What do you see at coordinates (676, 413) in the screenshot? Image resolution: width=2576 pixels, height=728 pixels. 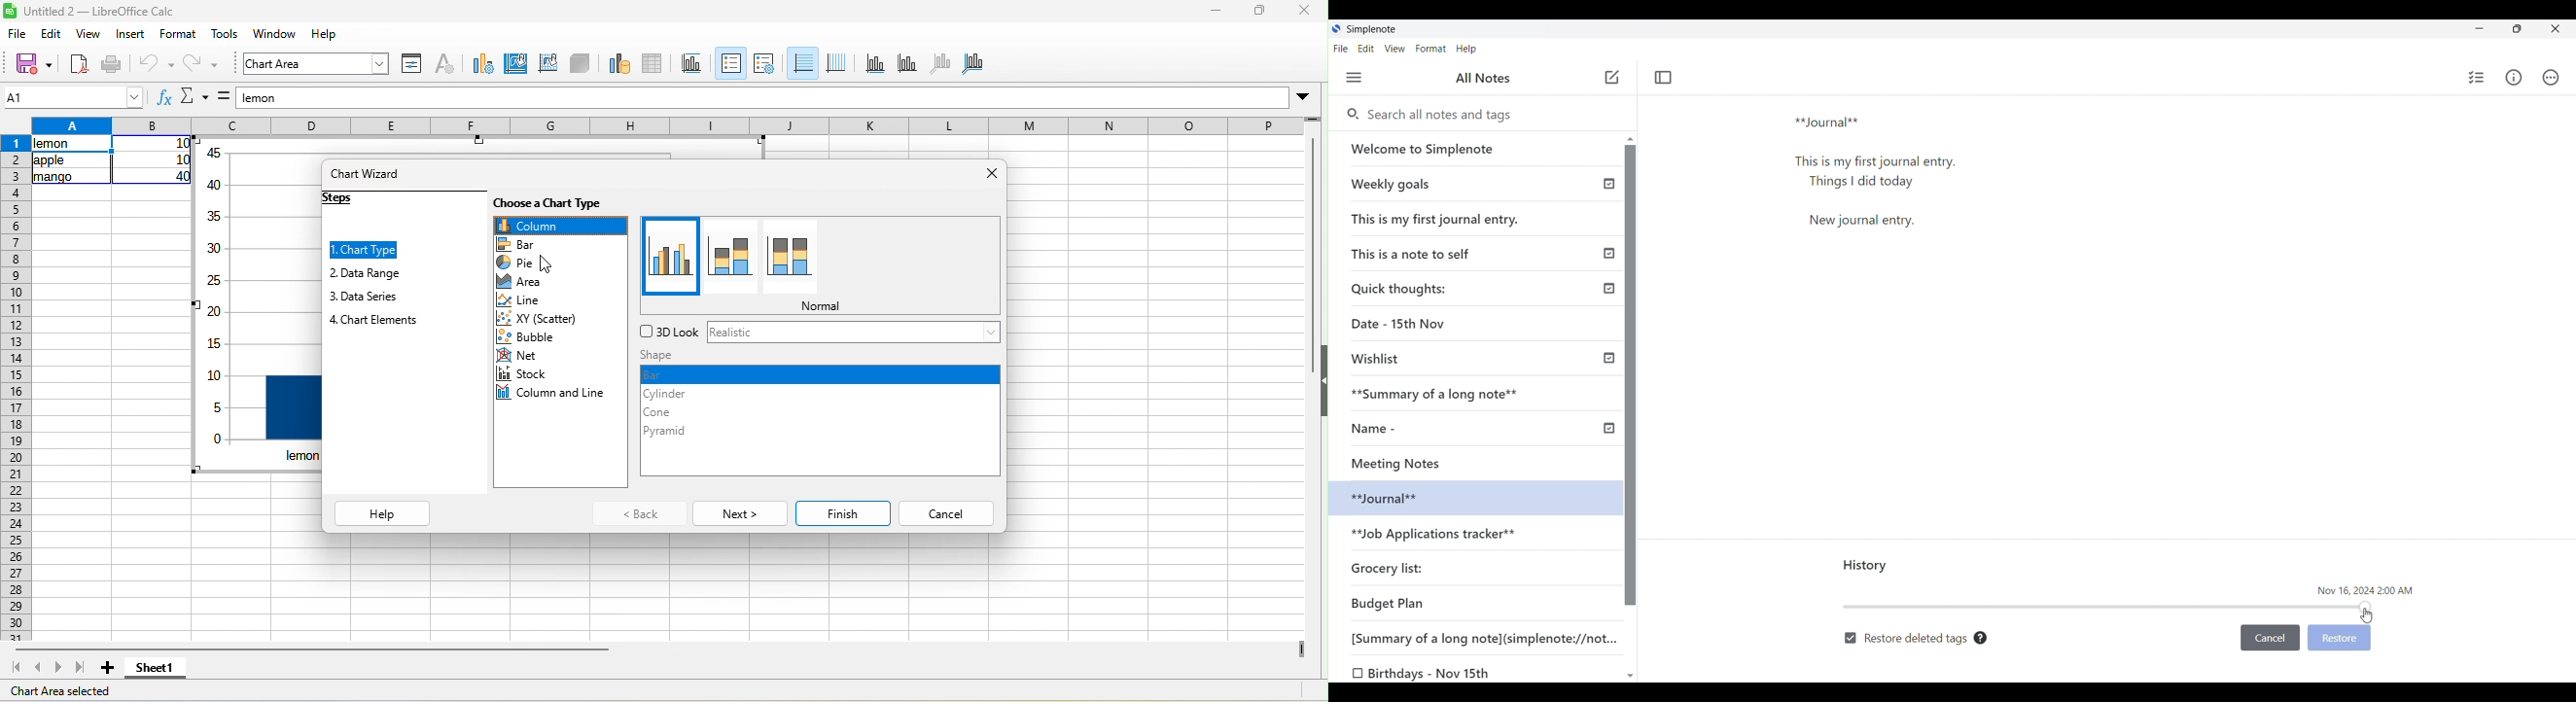 I see `cone` at bounding box center [676, 413].